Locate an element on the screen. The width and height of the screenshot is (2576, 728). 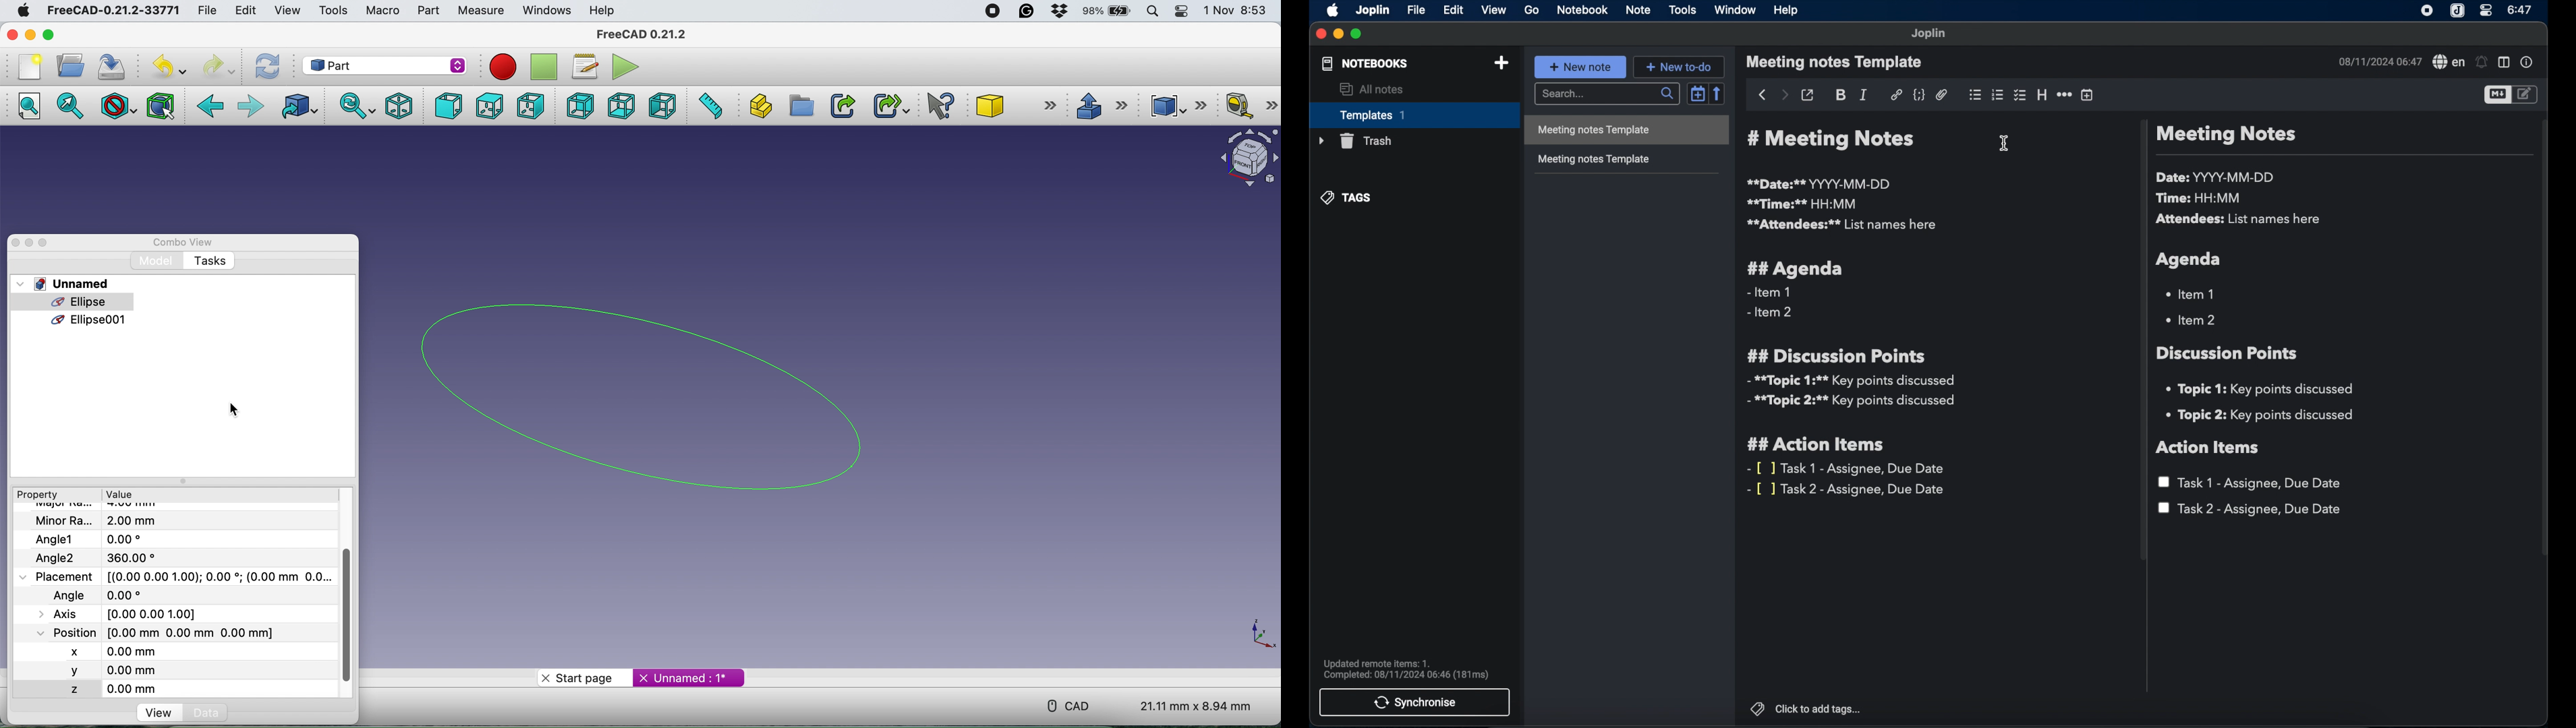
meeting notes template is located at coordinates (1626, 130).